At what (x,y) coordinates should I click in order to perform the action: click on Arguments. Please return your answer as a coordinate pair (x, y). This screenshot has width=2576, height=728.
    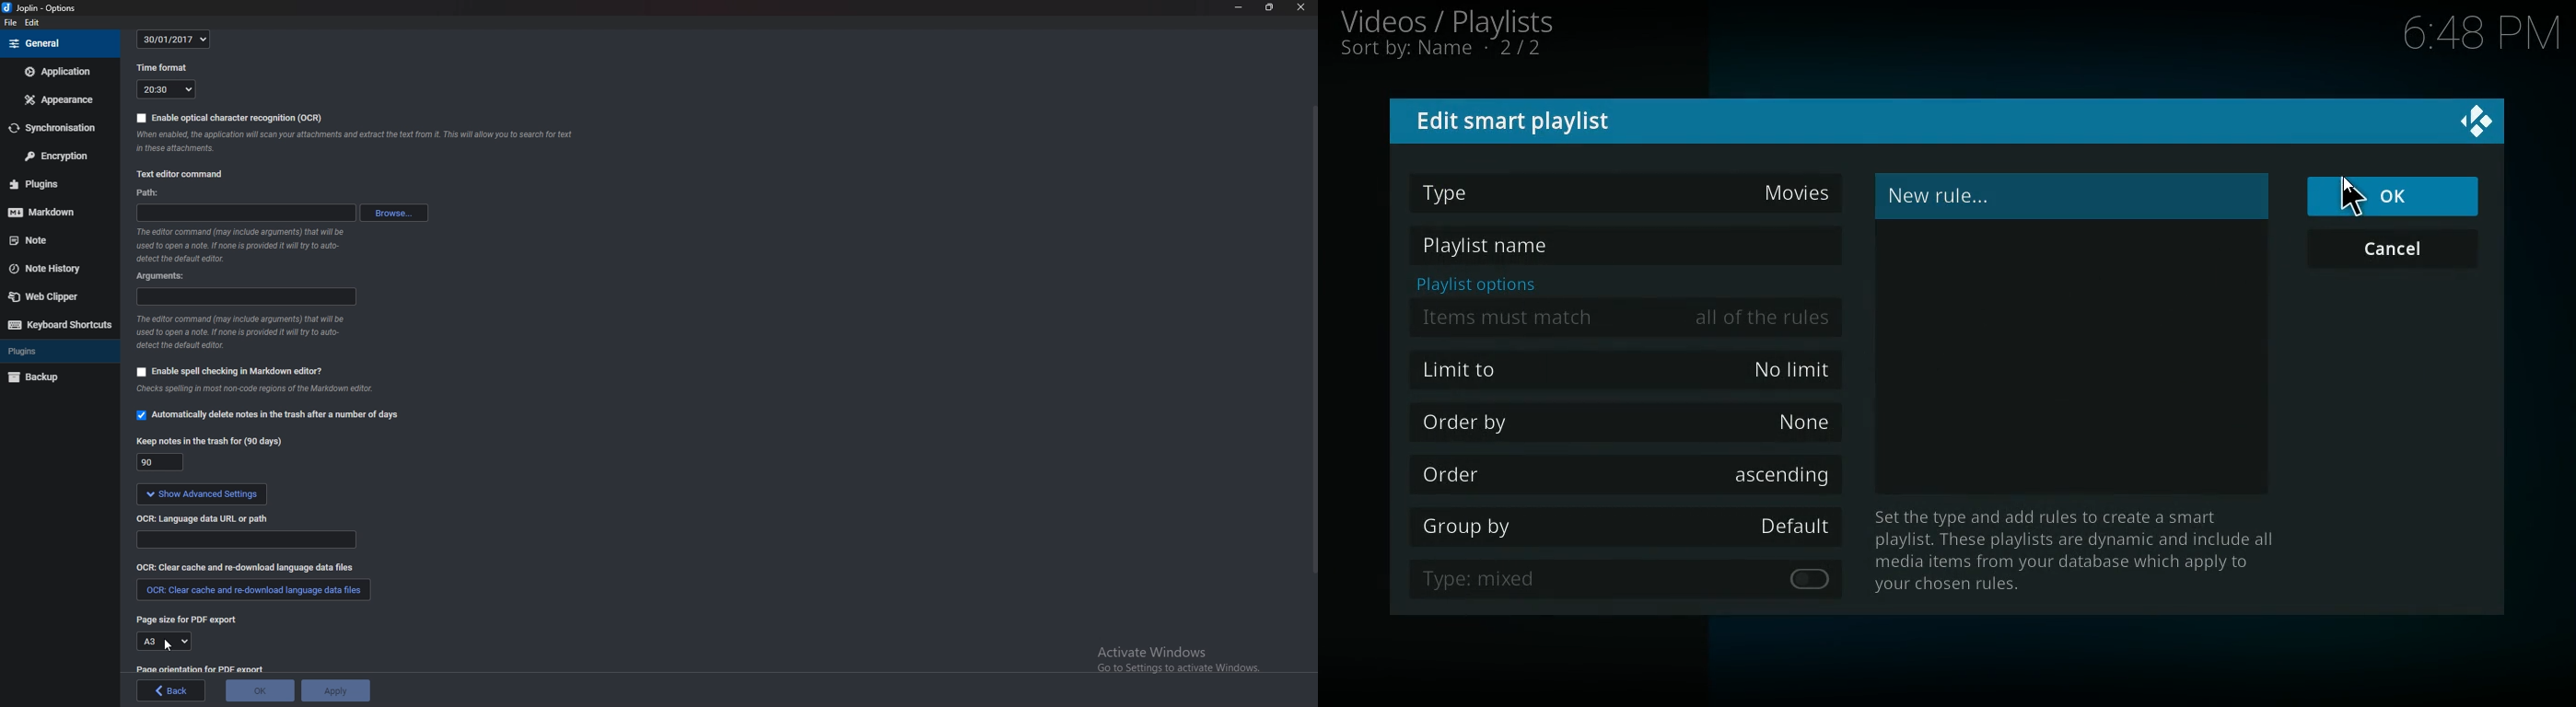
    Looking at the image, I should click on (162, 277).